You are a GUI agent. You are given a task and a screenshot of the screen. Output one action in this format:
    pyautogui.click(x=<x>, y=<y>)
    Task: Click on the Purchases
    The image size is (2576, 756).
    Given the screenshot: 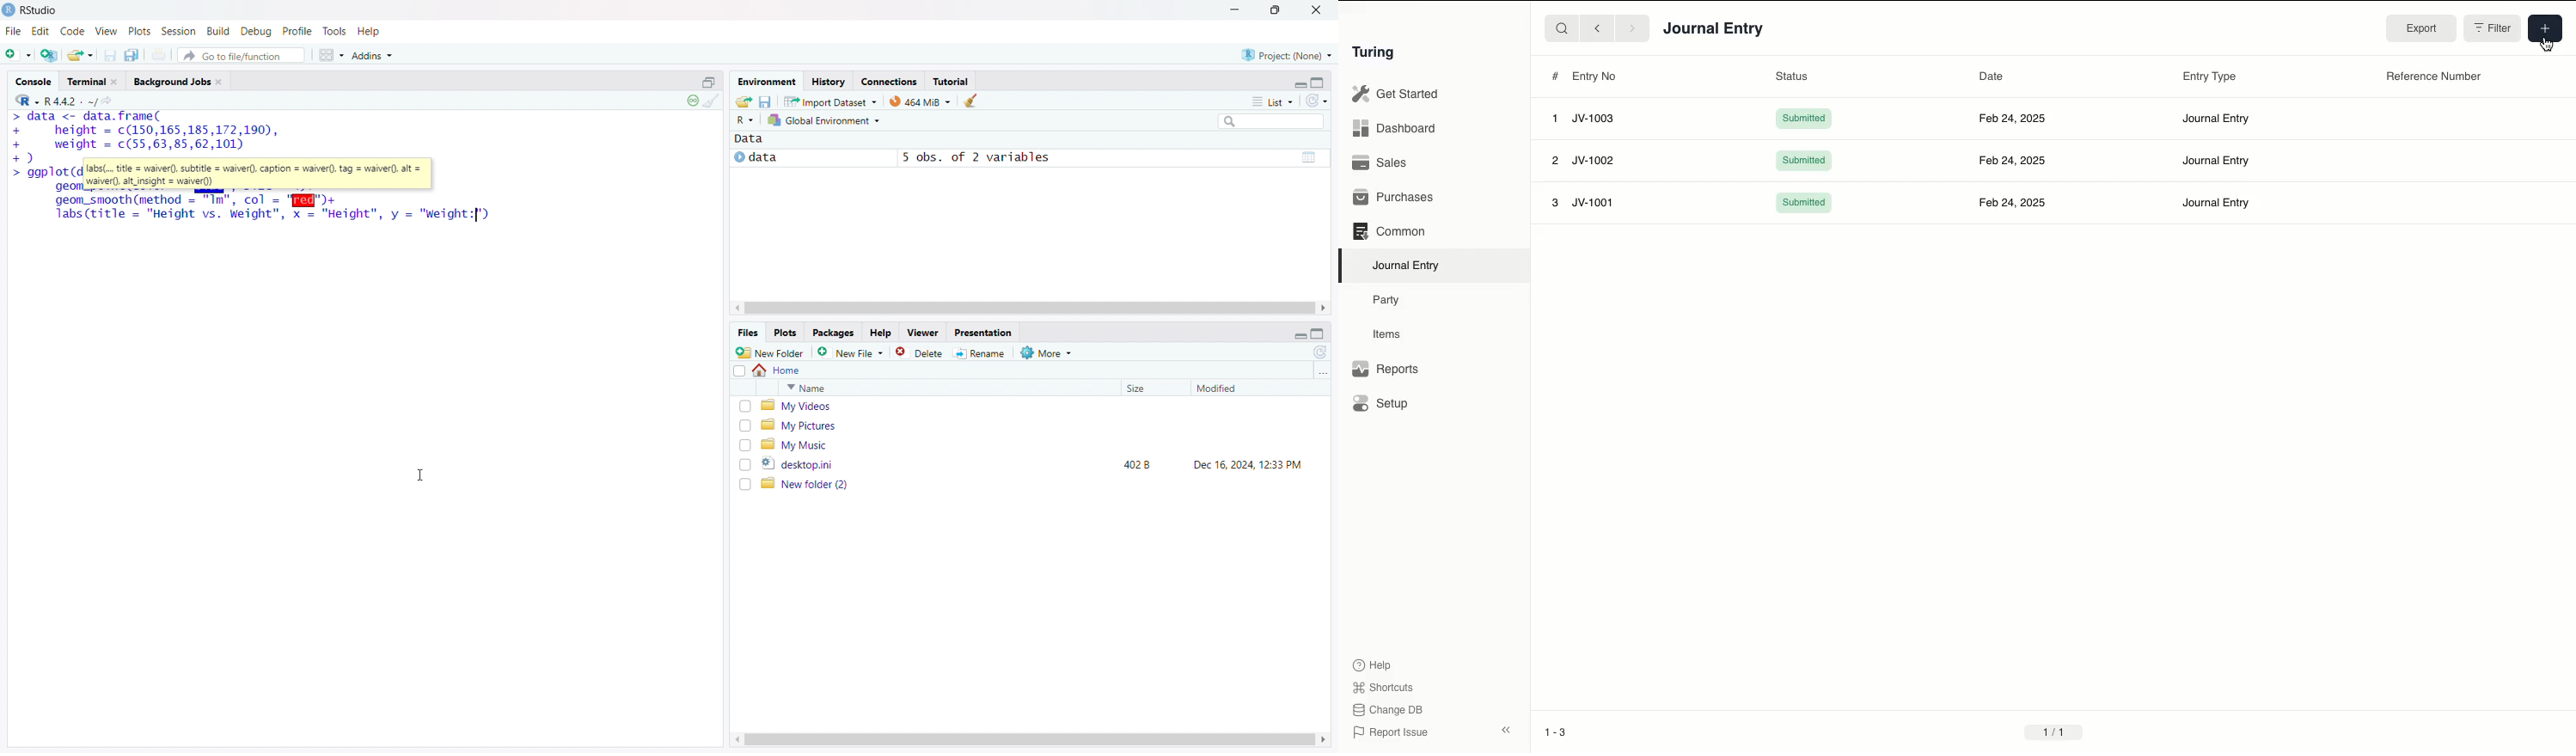 What is the action you would take?
    pyautogui.click(x=1394, y=199)
    